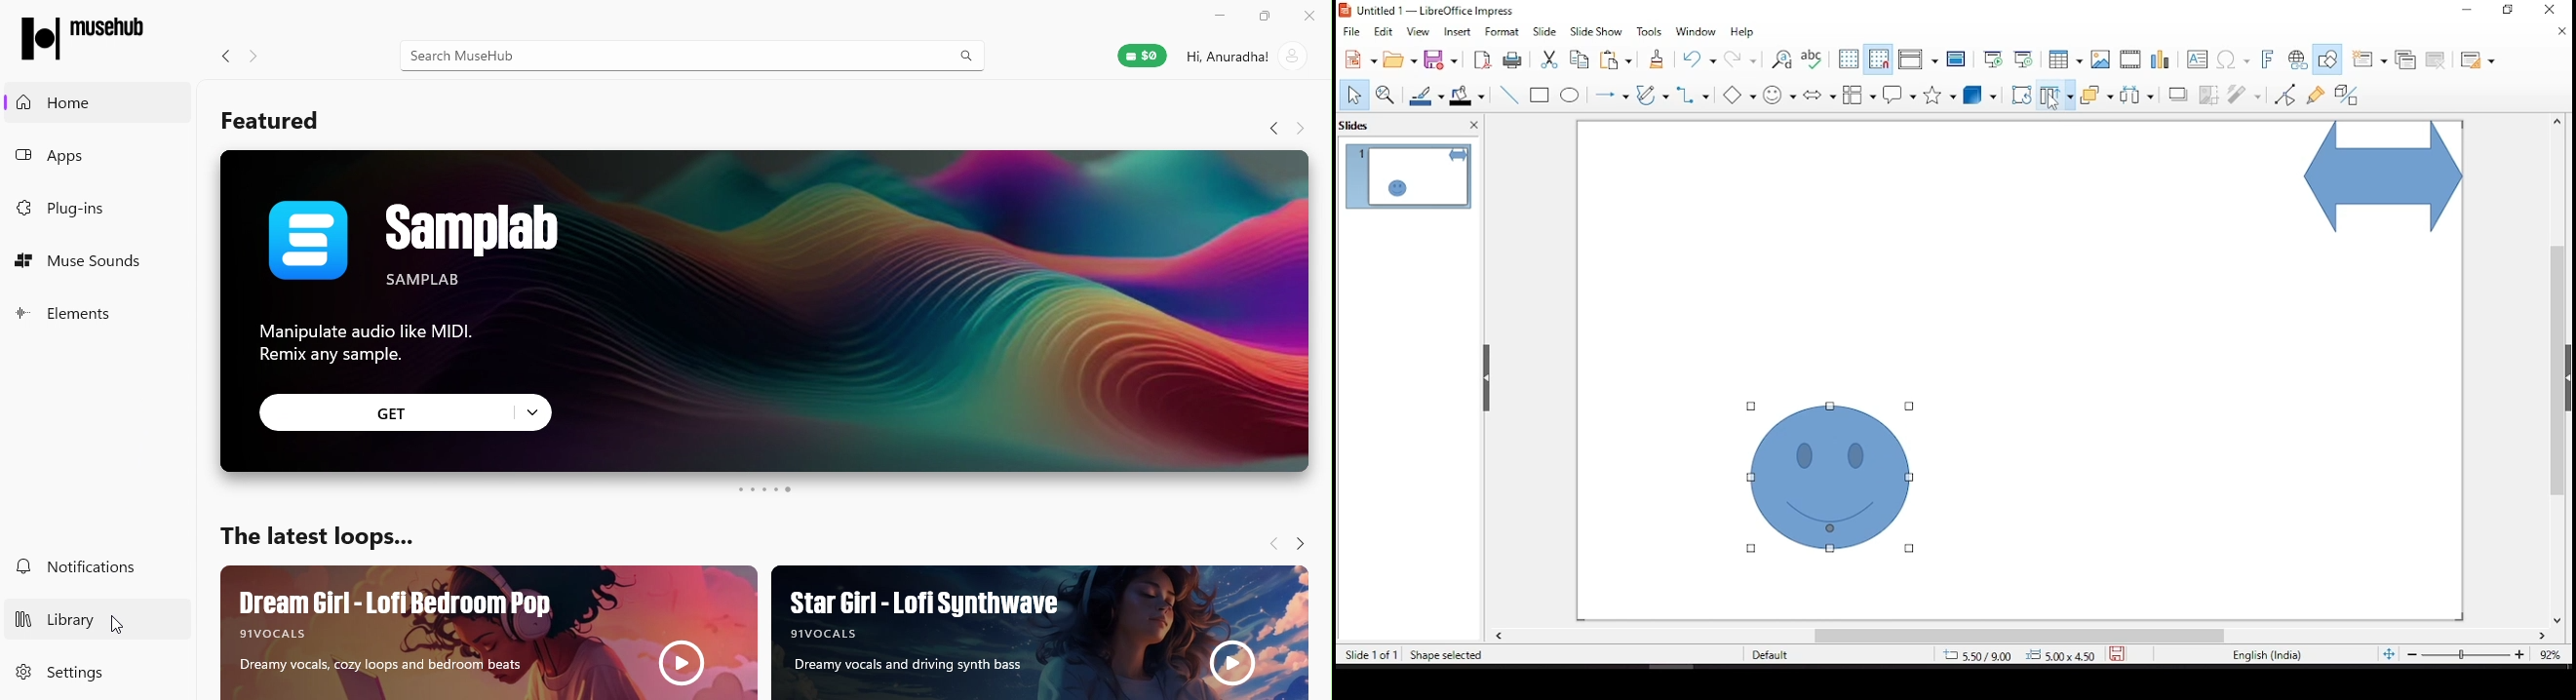 Image resolution: width=2576 pixels, height=700 pixels. Describe the element at coordinates (2465, 656) in the screenshot. I see `zoom slider` at that location.